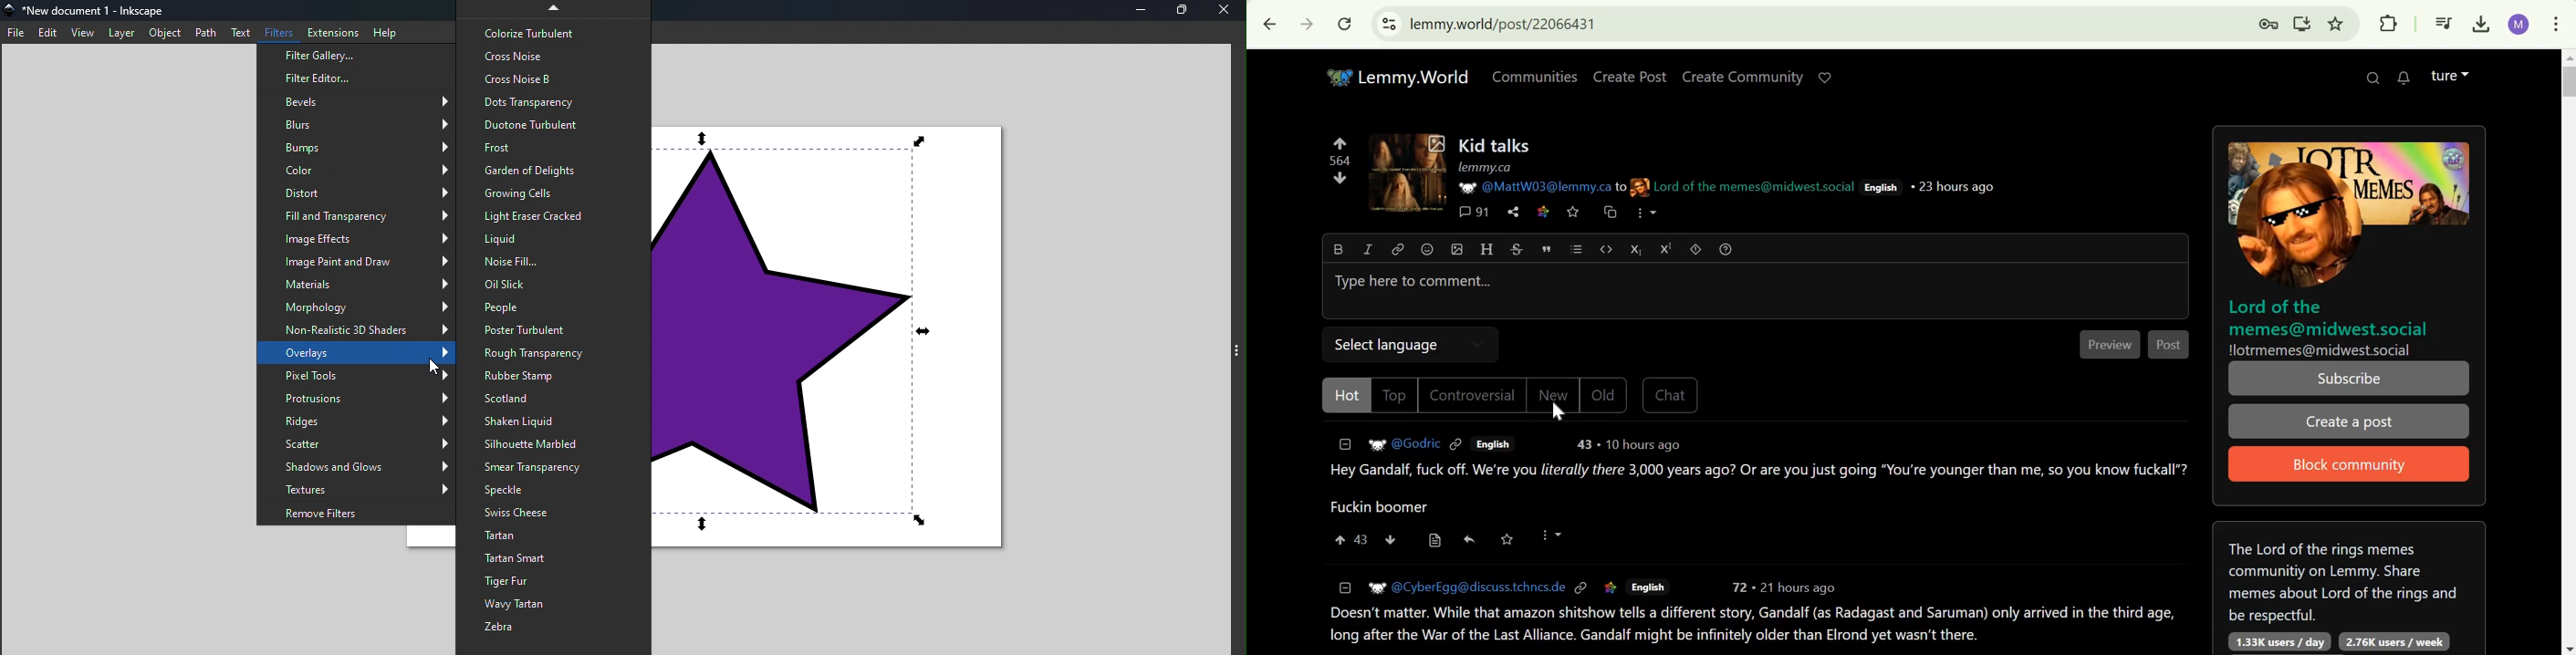 The image size is (2576, 672). I want to click on About section, so click(2344, 578).